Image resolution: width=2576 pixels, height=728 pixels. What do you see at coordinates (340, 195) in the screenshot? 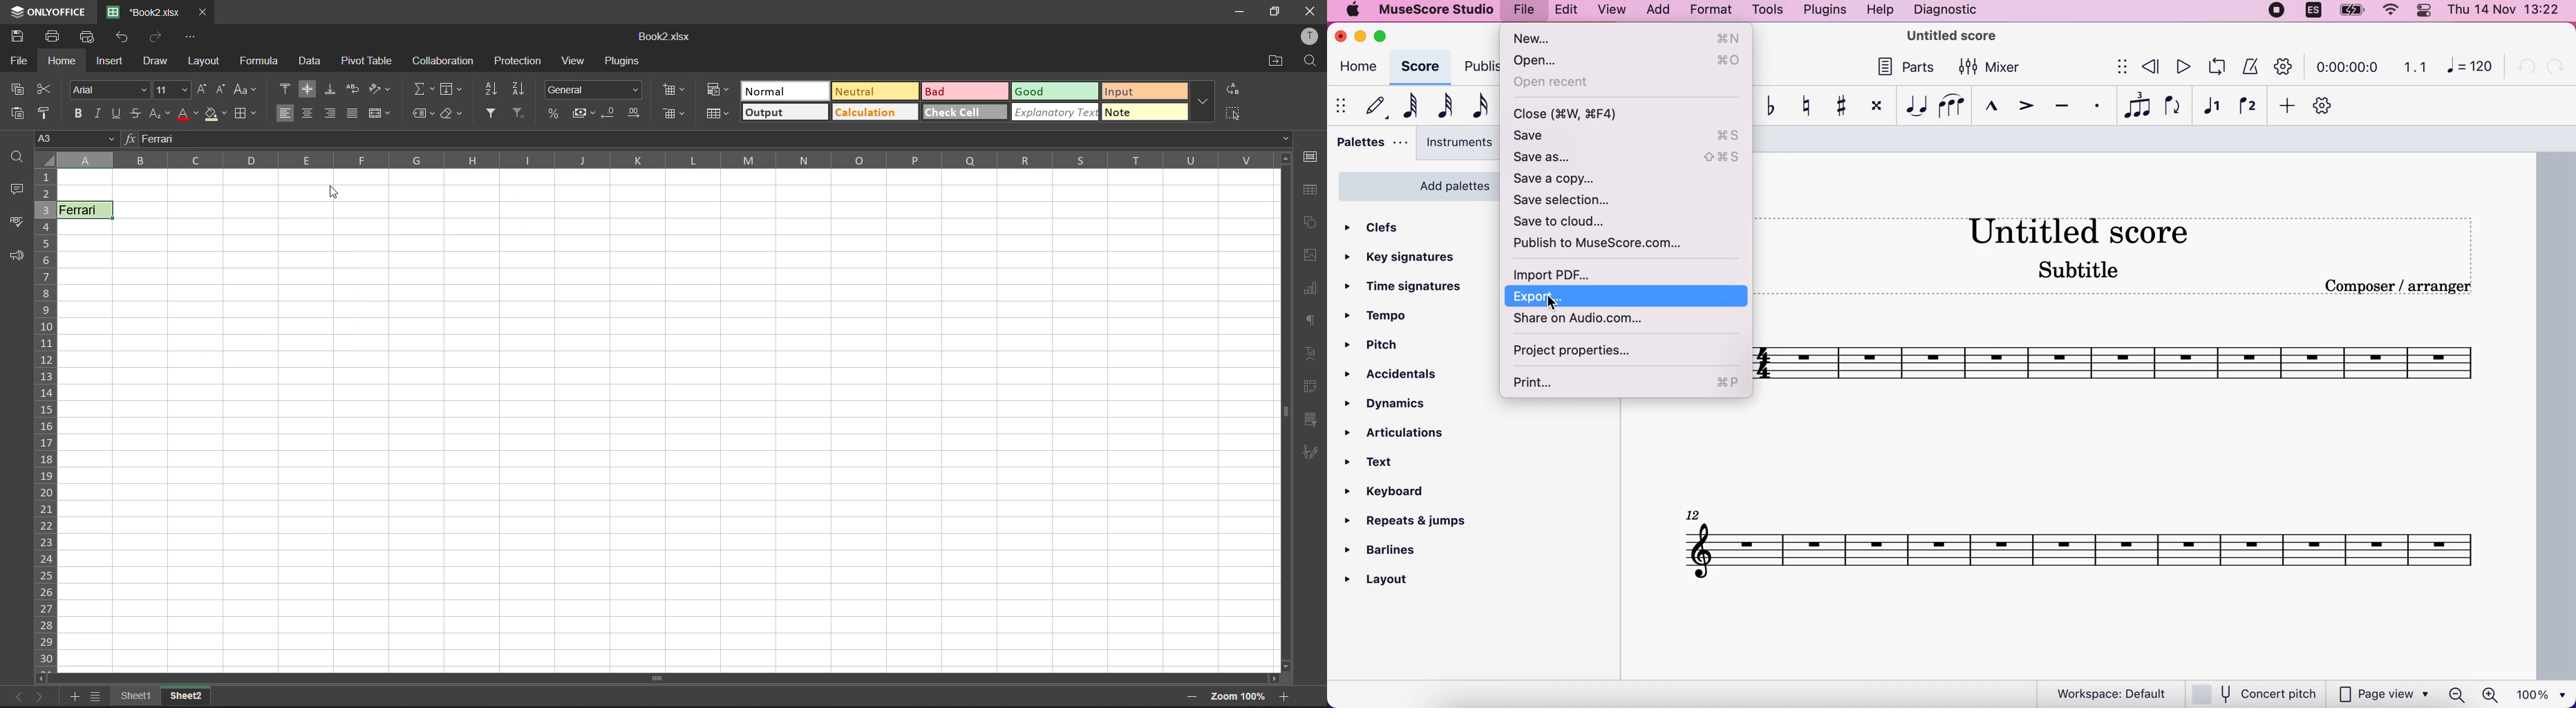
I see `Cursor` at bounding box center [340, 195].